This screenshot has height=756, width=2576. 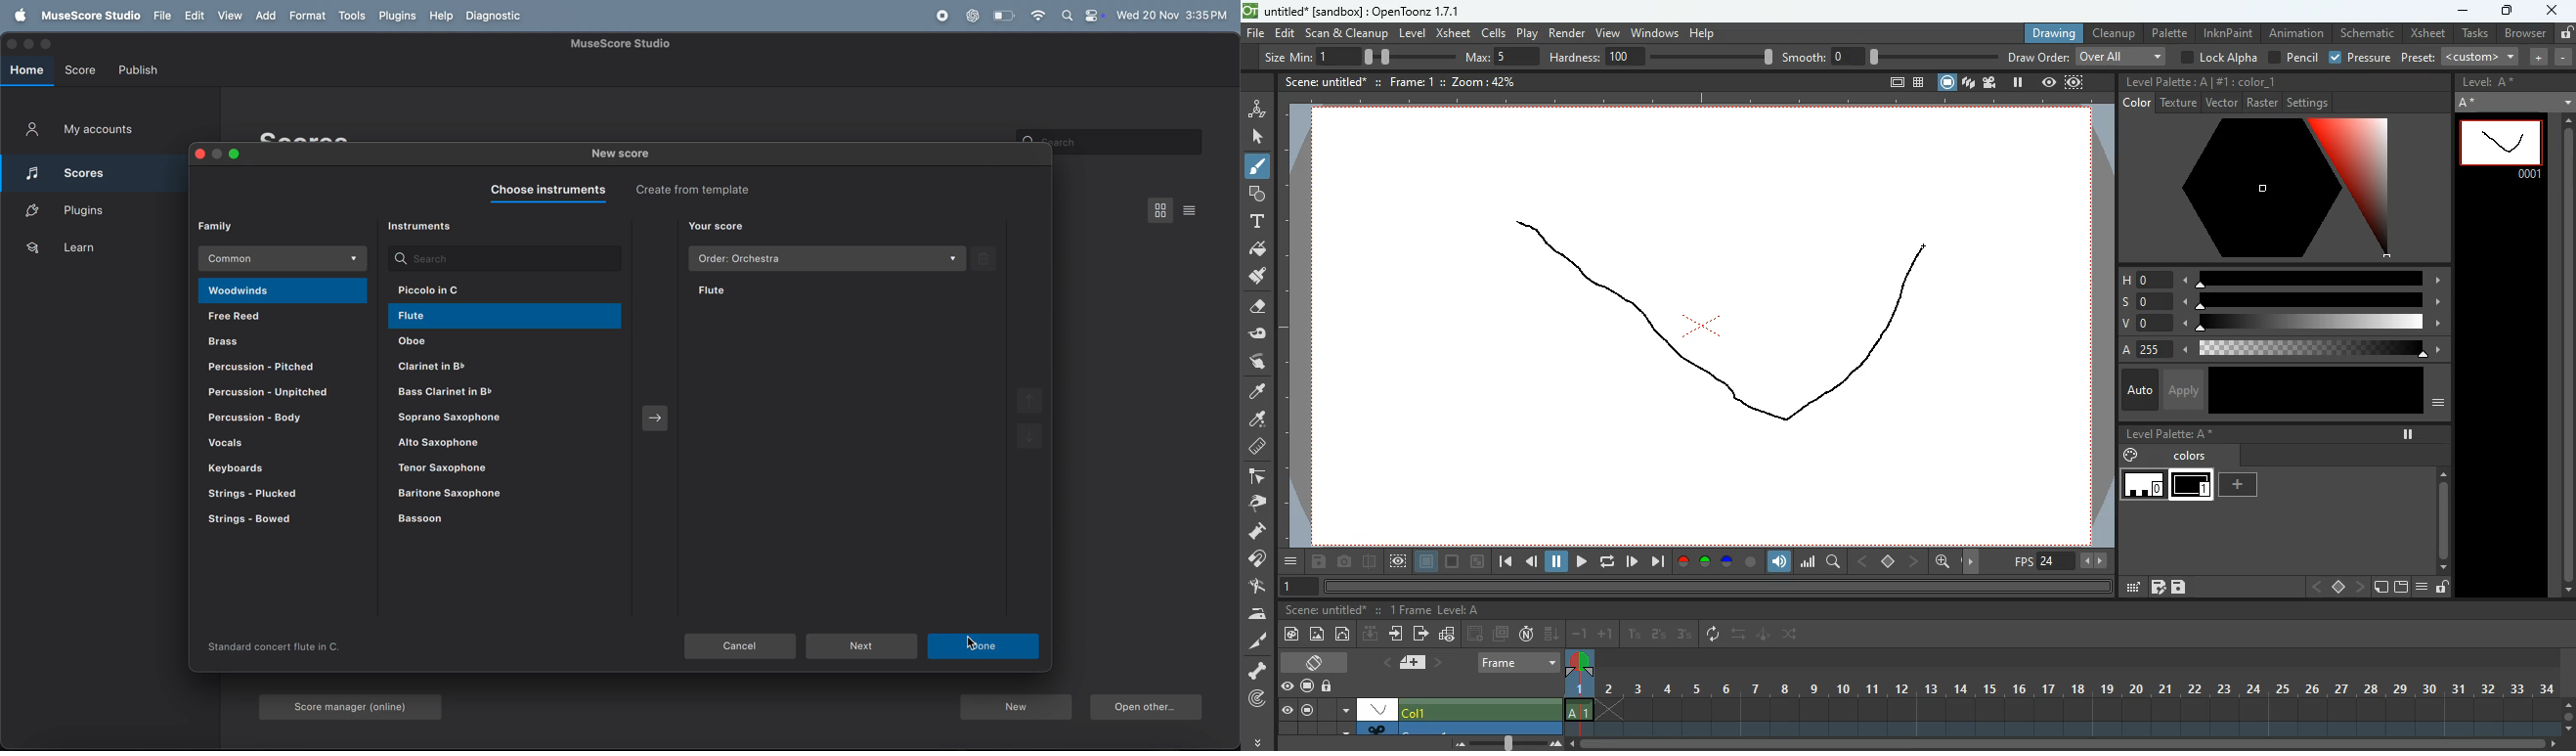 I want to click on choose instrument, so click(x=546, y=191).